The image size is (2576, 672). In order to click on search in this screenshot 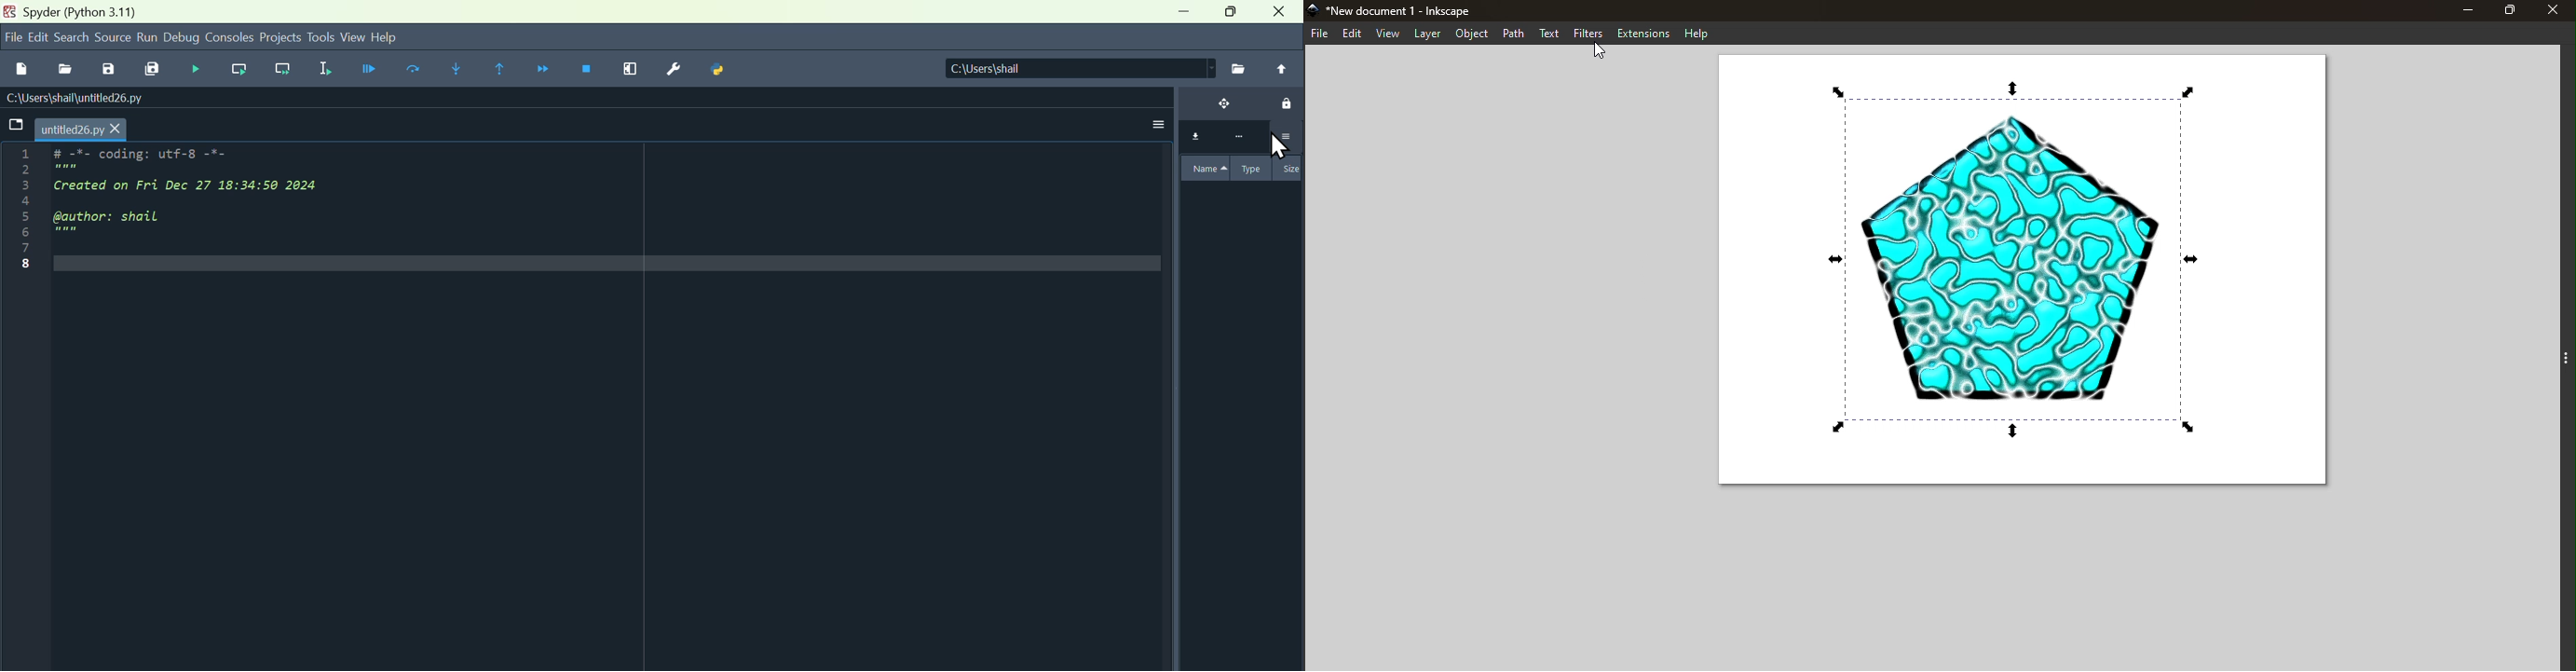, I will do `click(73, 36)`.